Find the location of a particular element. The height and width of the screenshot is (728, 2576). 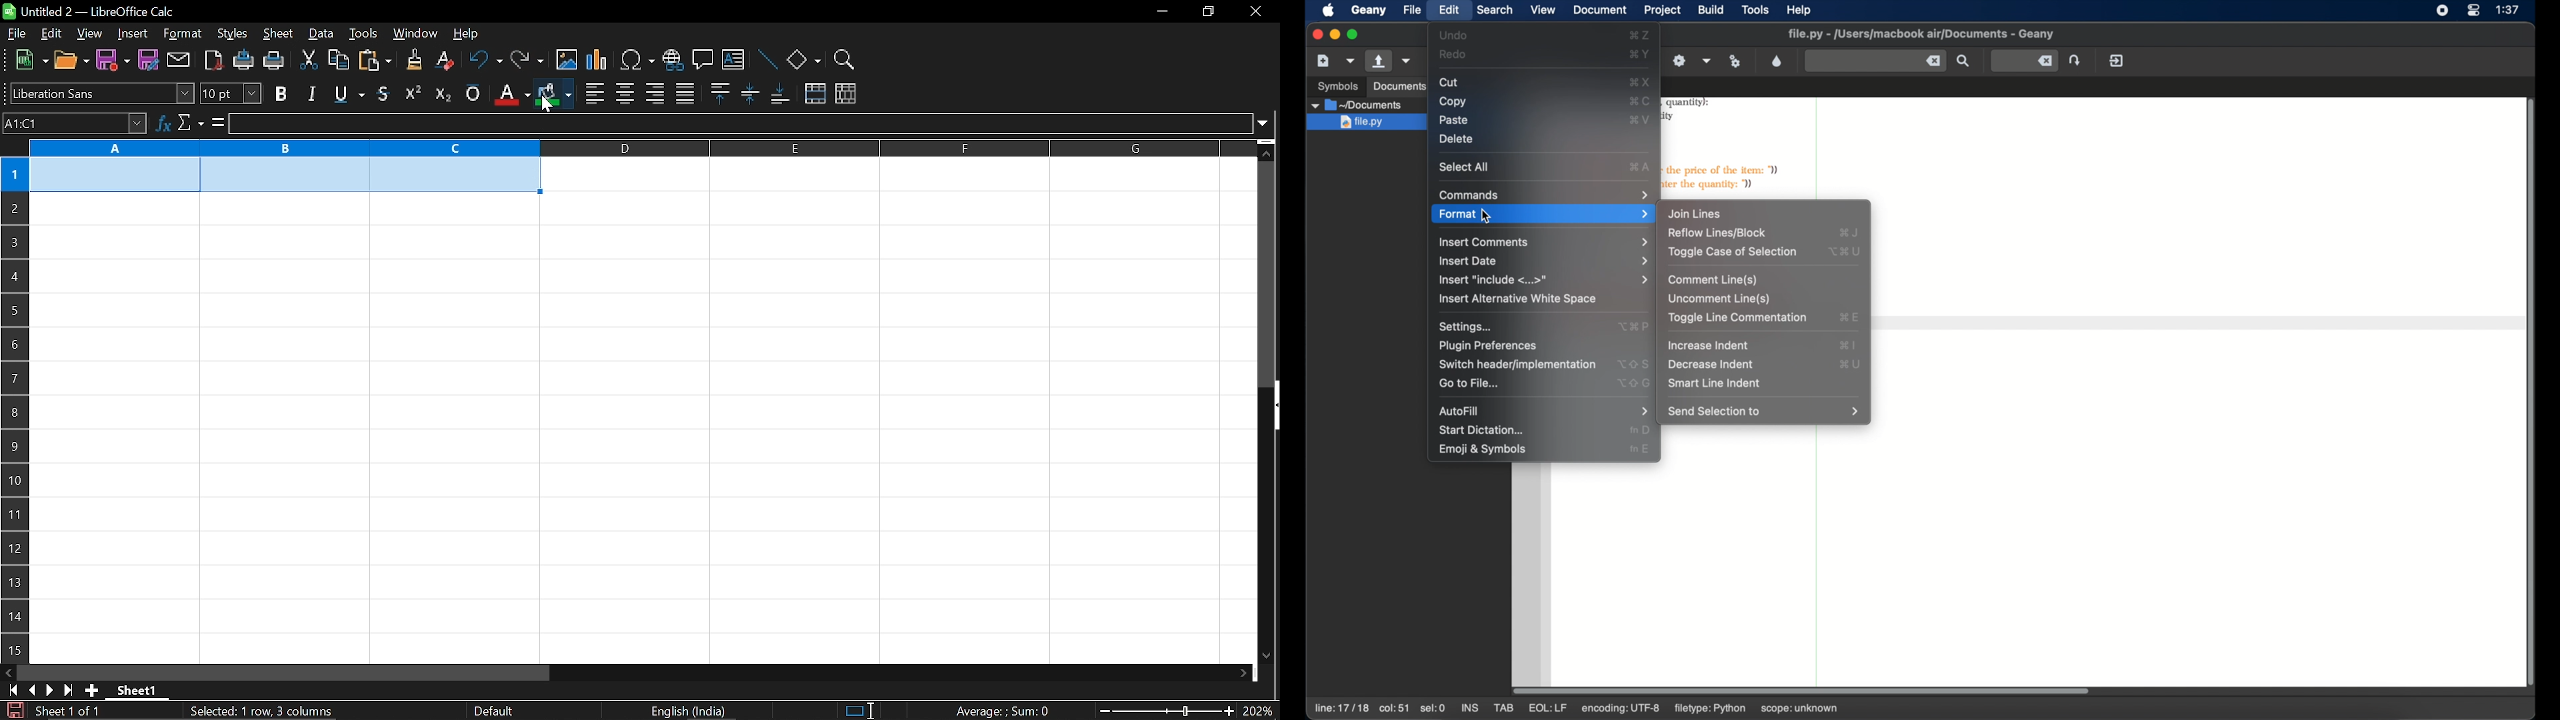

edit is located at coordinates (48, 34).